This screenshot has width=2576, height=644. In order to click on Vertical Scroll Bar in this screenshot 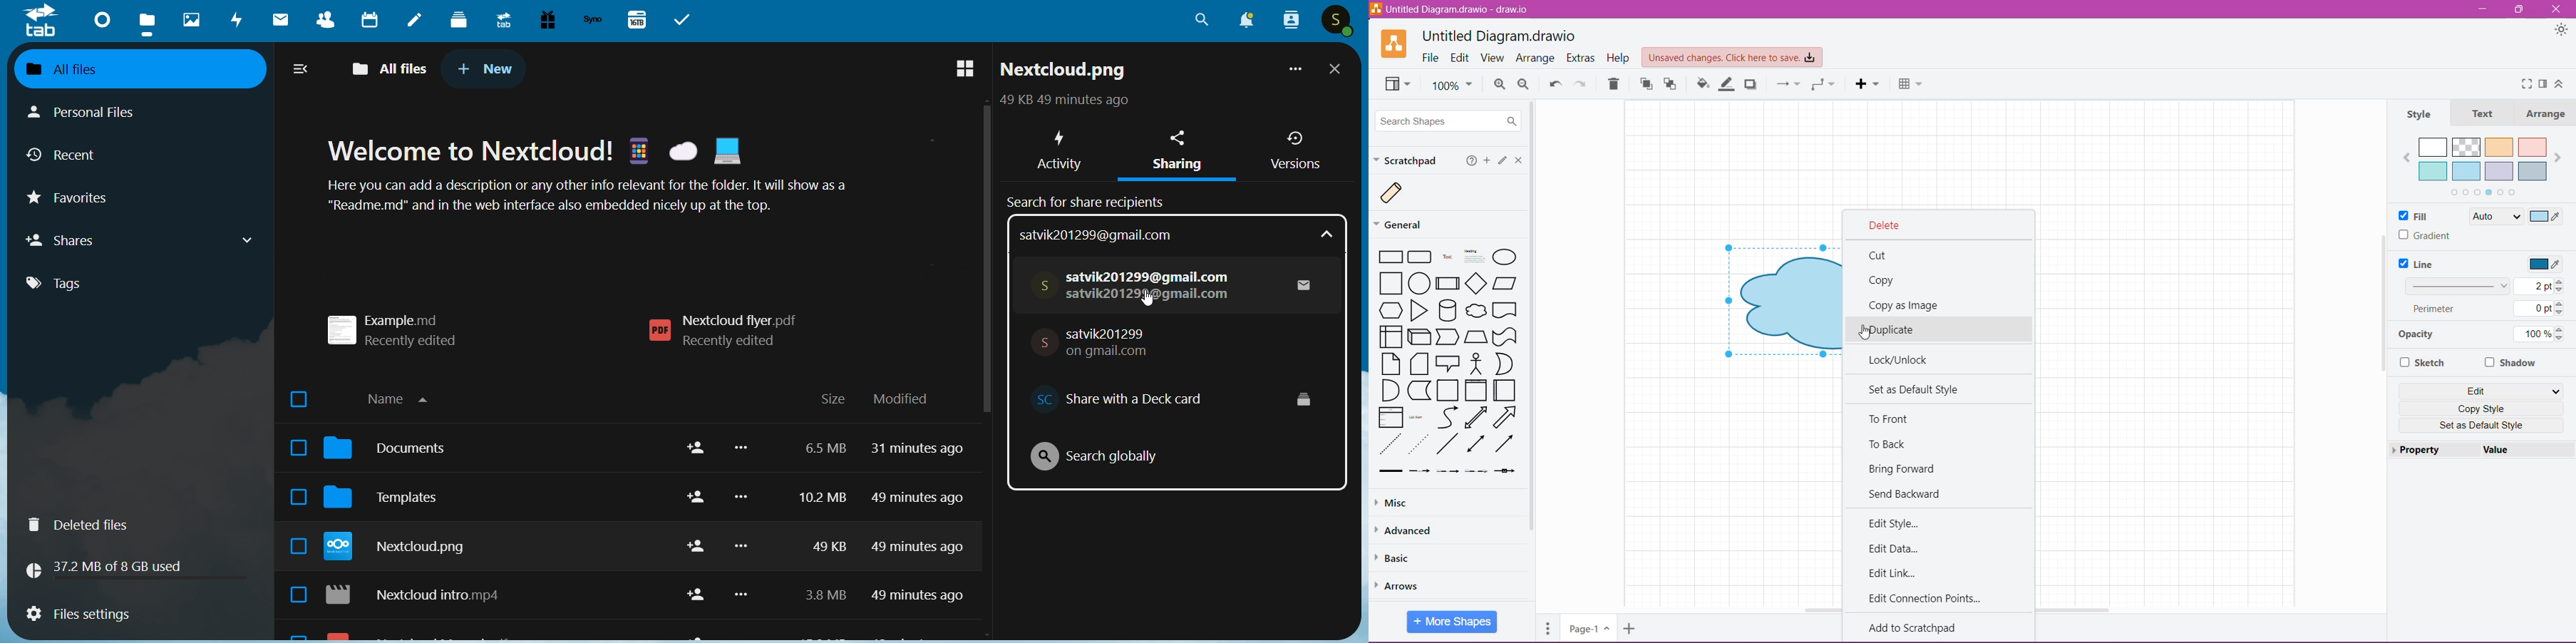, I will do `click(2382, 309)`.